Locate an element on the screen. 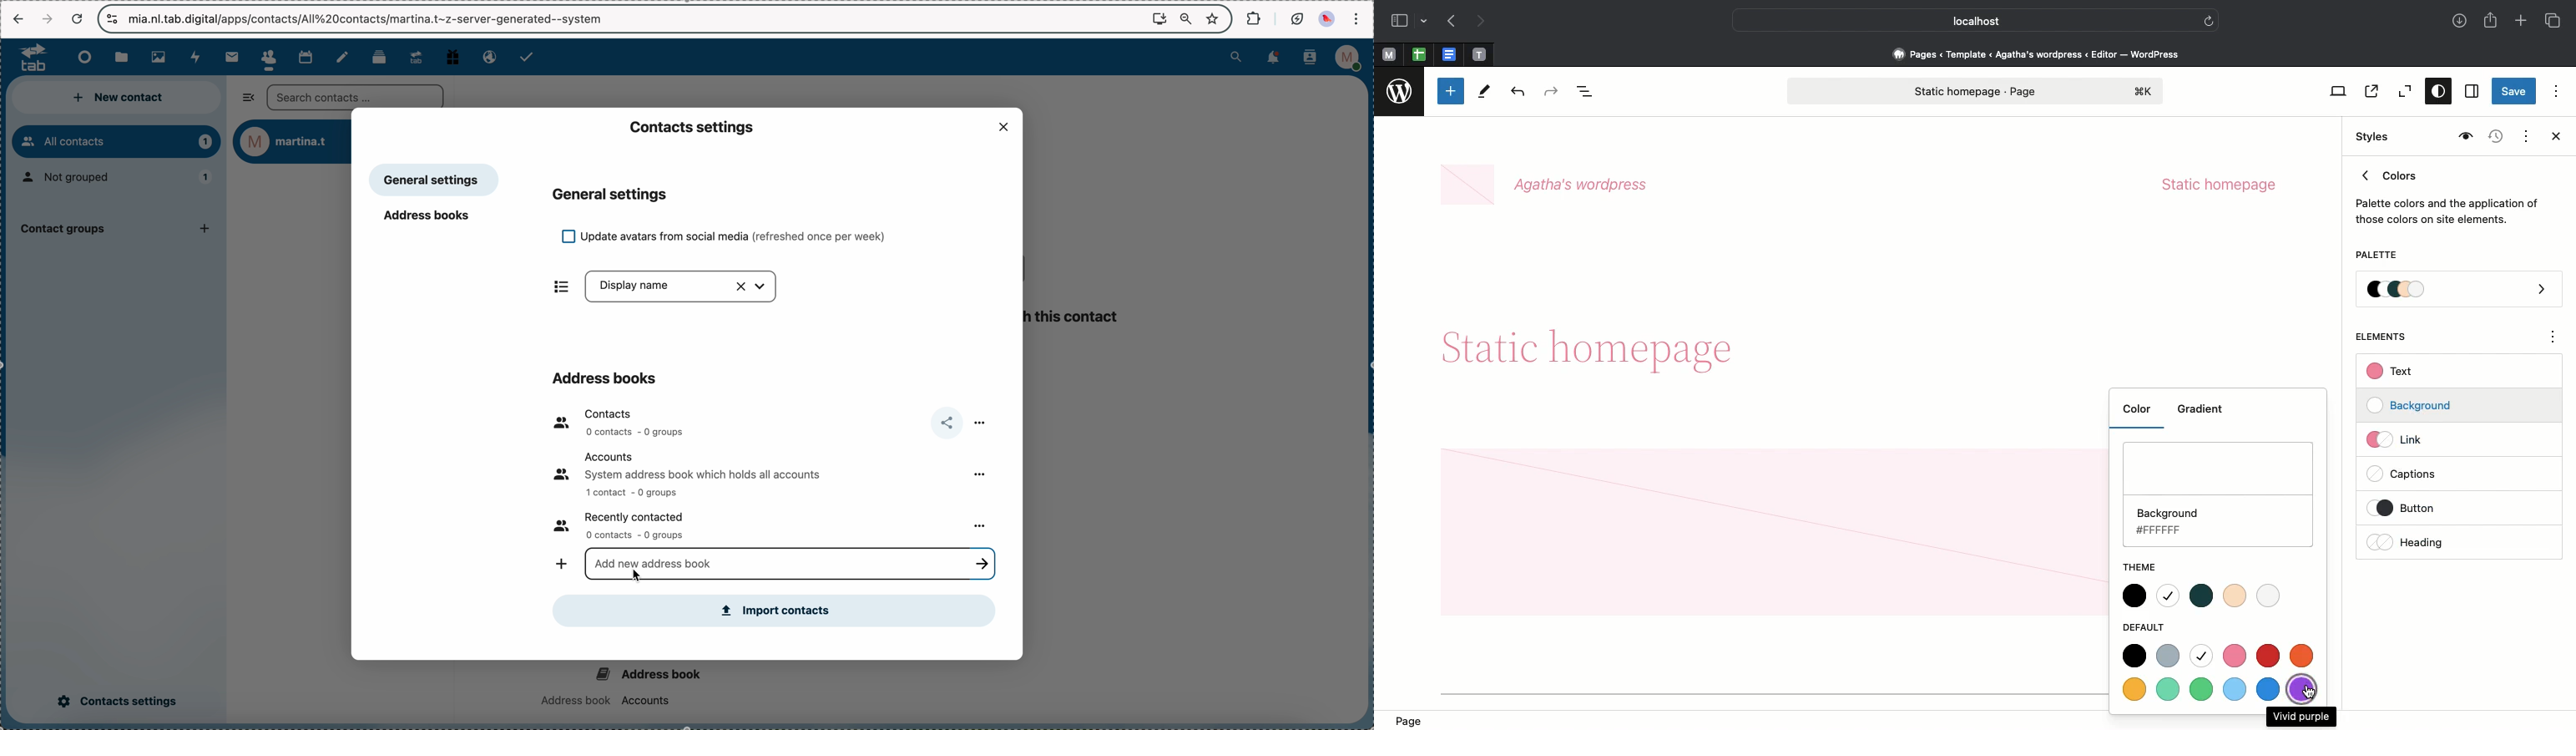  Revisions is located at coordinates (2493, 138).